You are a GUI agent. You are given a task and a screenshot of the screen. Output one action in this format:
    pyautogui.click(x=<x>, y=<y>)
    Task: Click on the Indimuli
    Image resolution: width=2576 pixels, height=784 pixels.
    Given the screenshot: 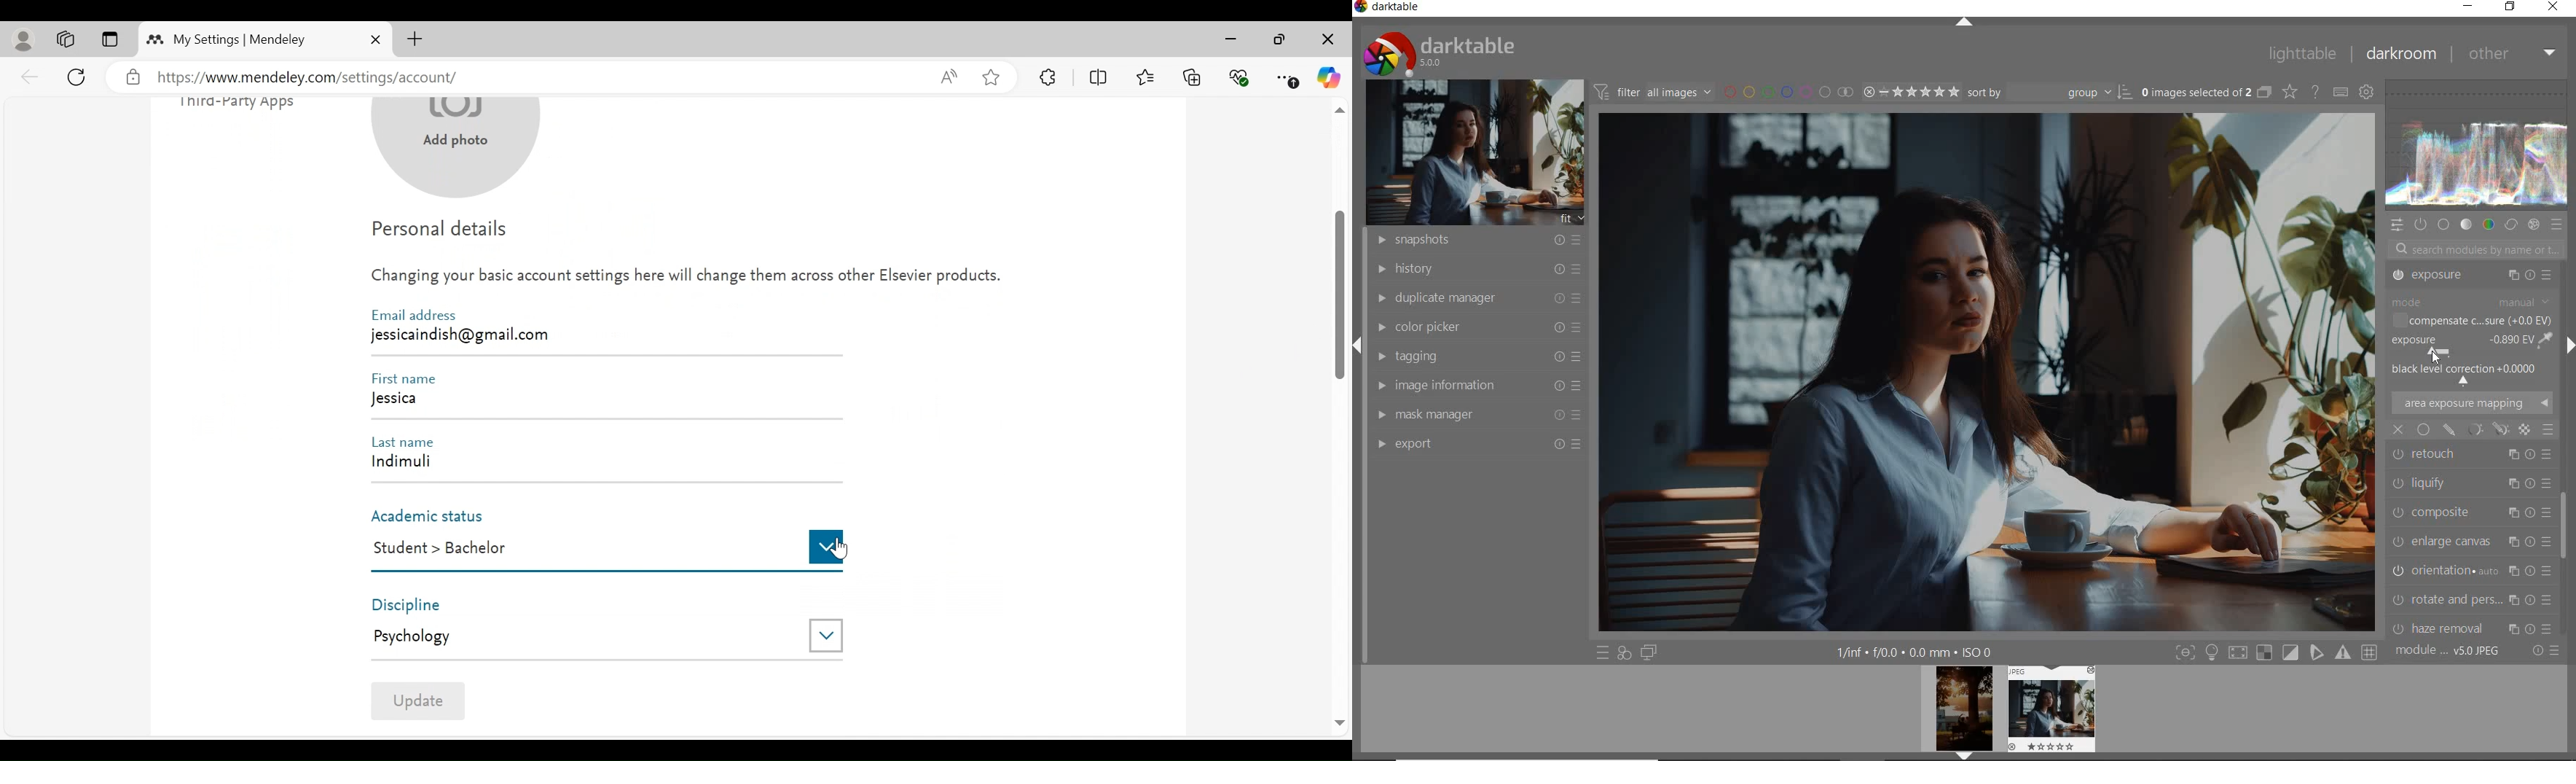 What is the action you would take?
    pyautogui.click(x=596, y=464)
    